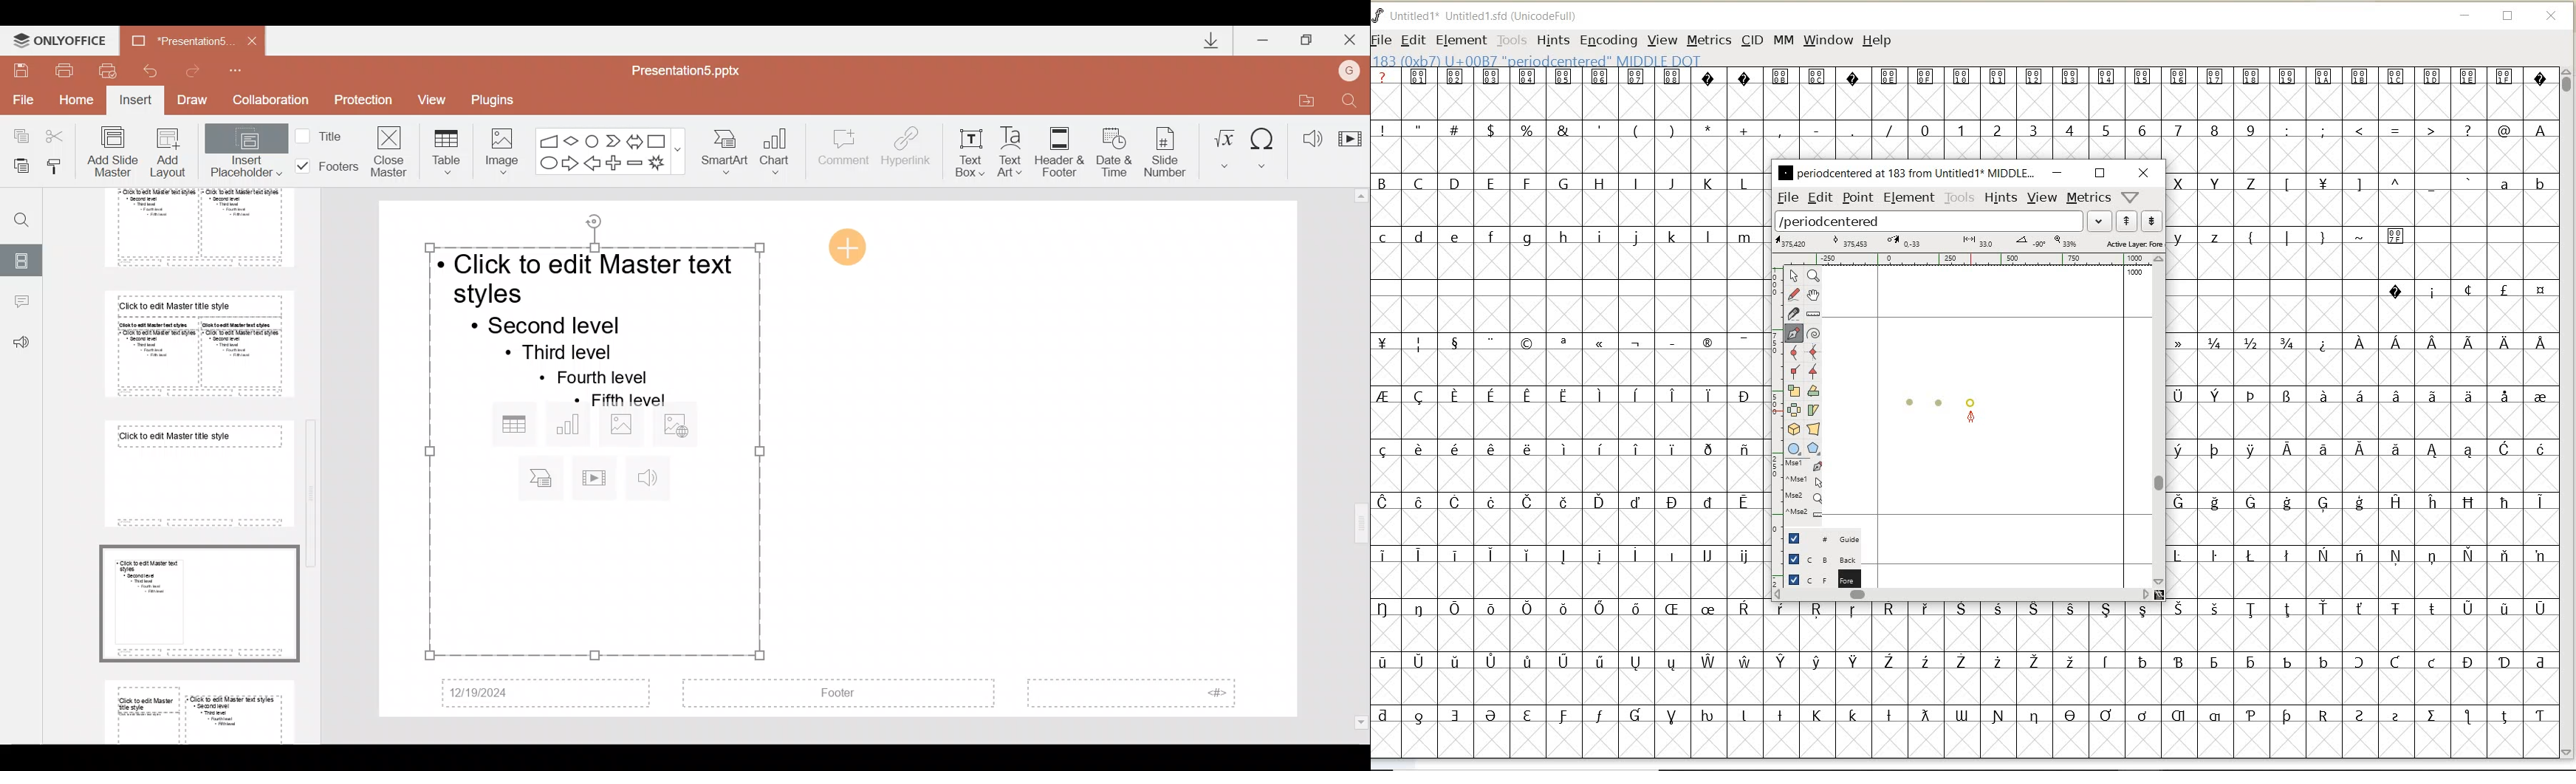 This screenshot has height=784, width=2576. I want to click on SmartArt, so click(727, 153).